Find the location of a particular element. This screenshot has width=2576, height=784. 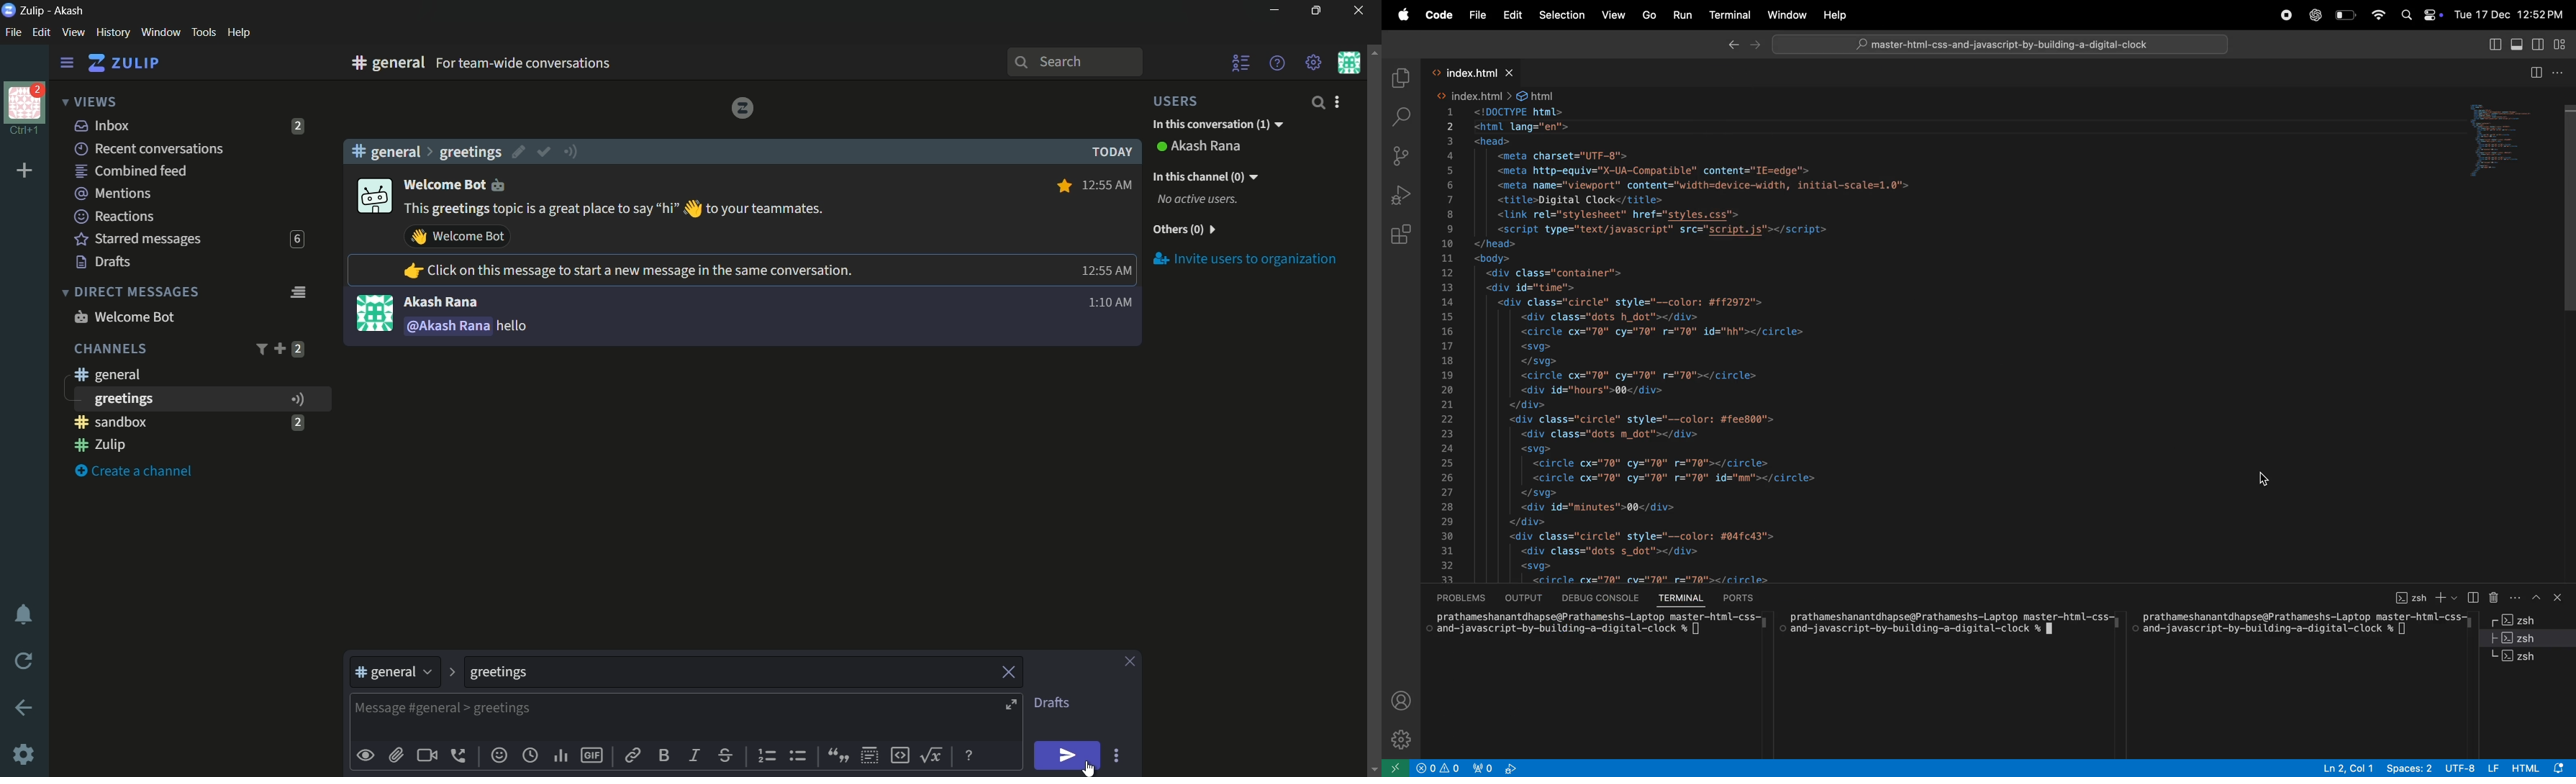

general channel is located at coordinates (394, 676).